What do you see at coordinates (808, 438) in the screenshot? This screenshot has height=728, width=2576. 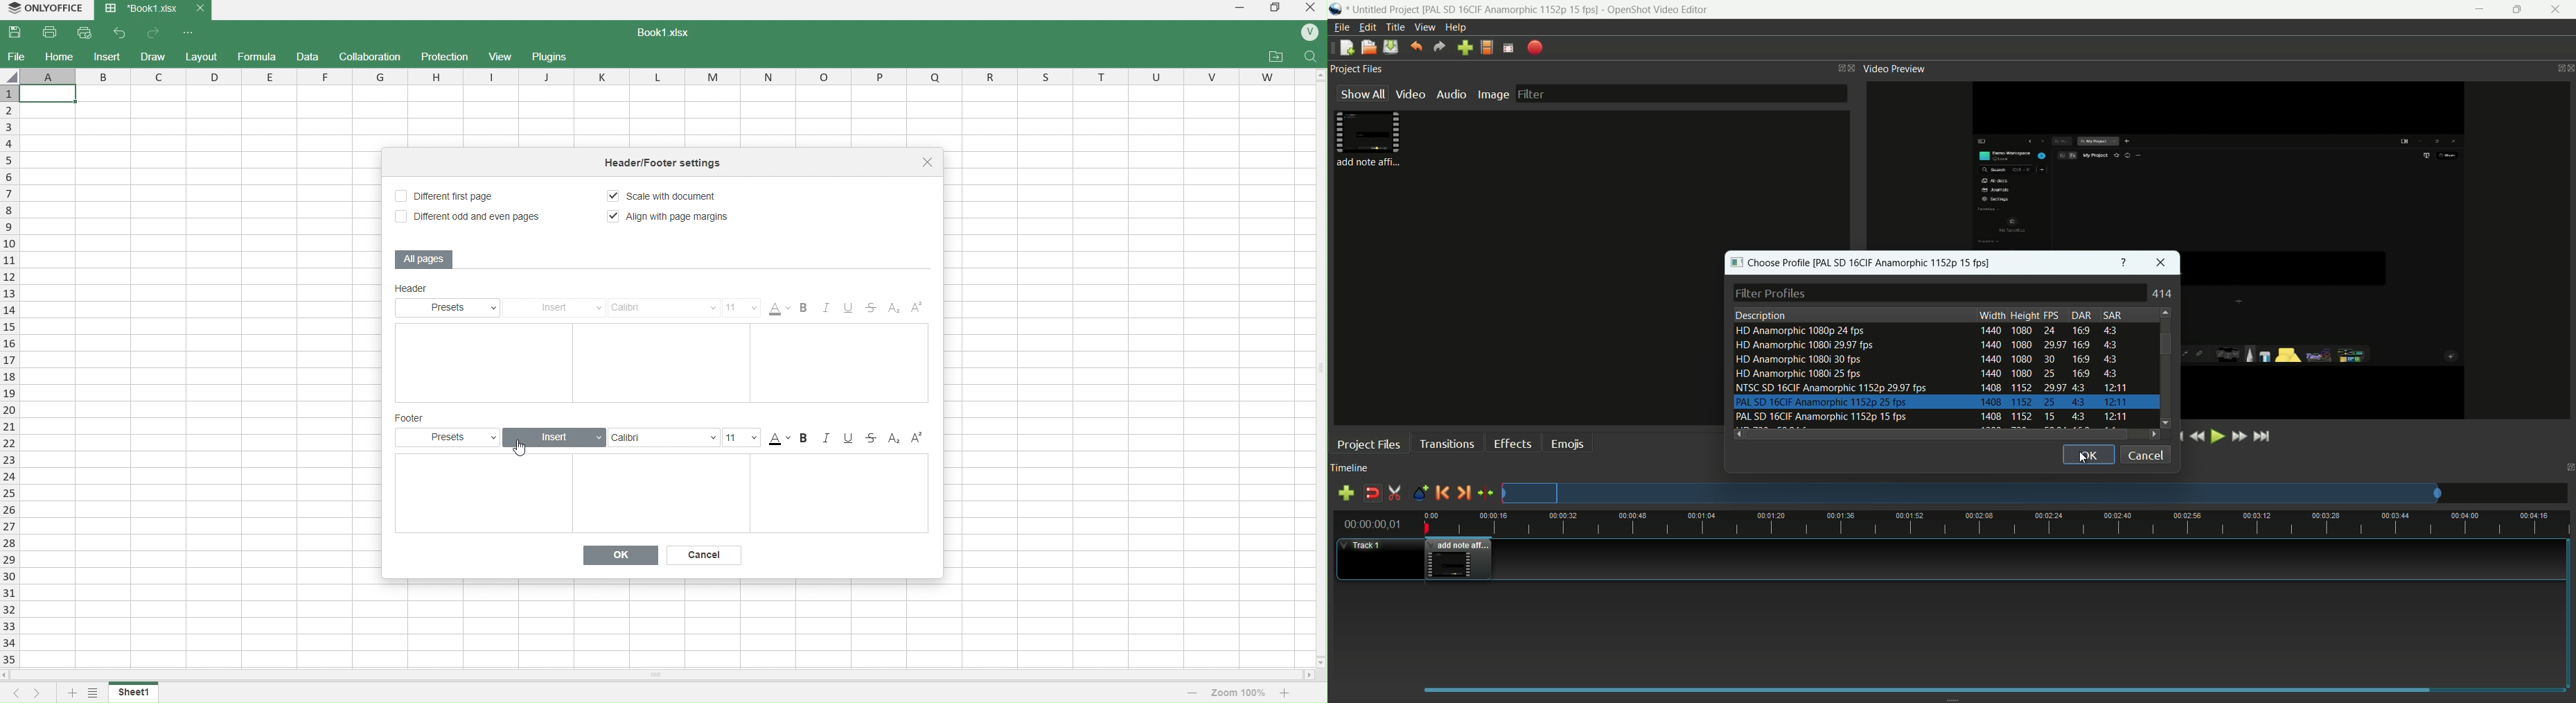 I see `Bold` at bounding box center [808, 438].